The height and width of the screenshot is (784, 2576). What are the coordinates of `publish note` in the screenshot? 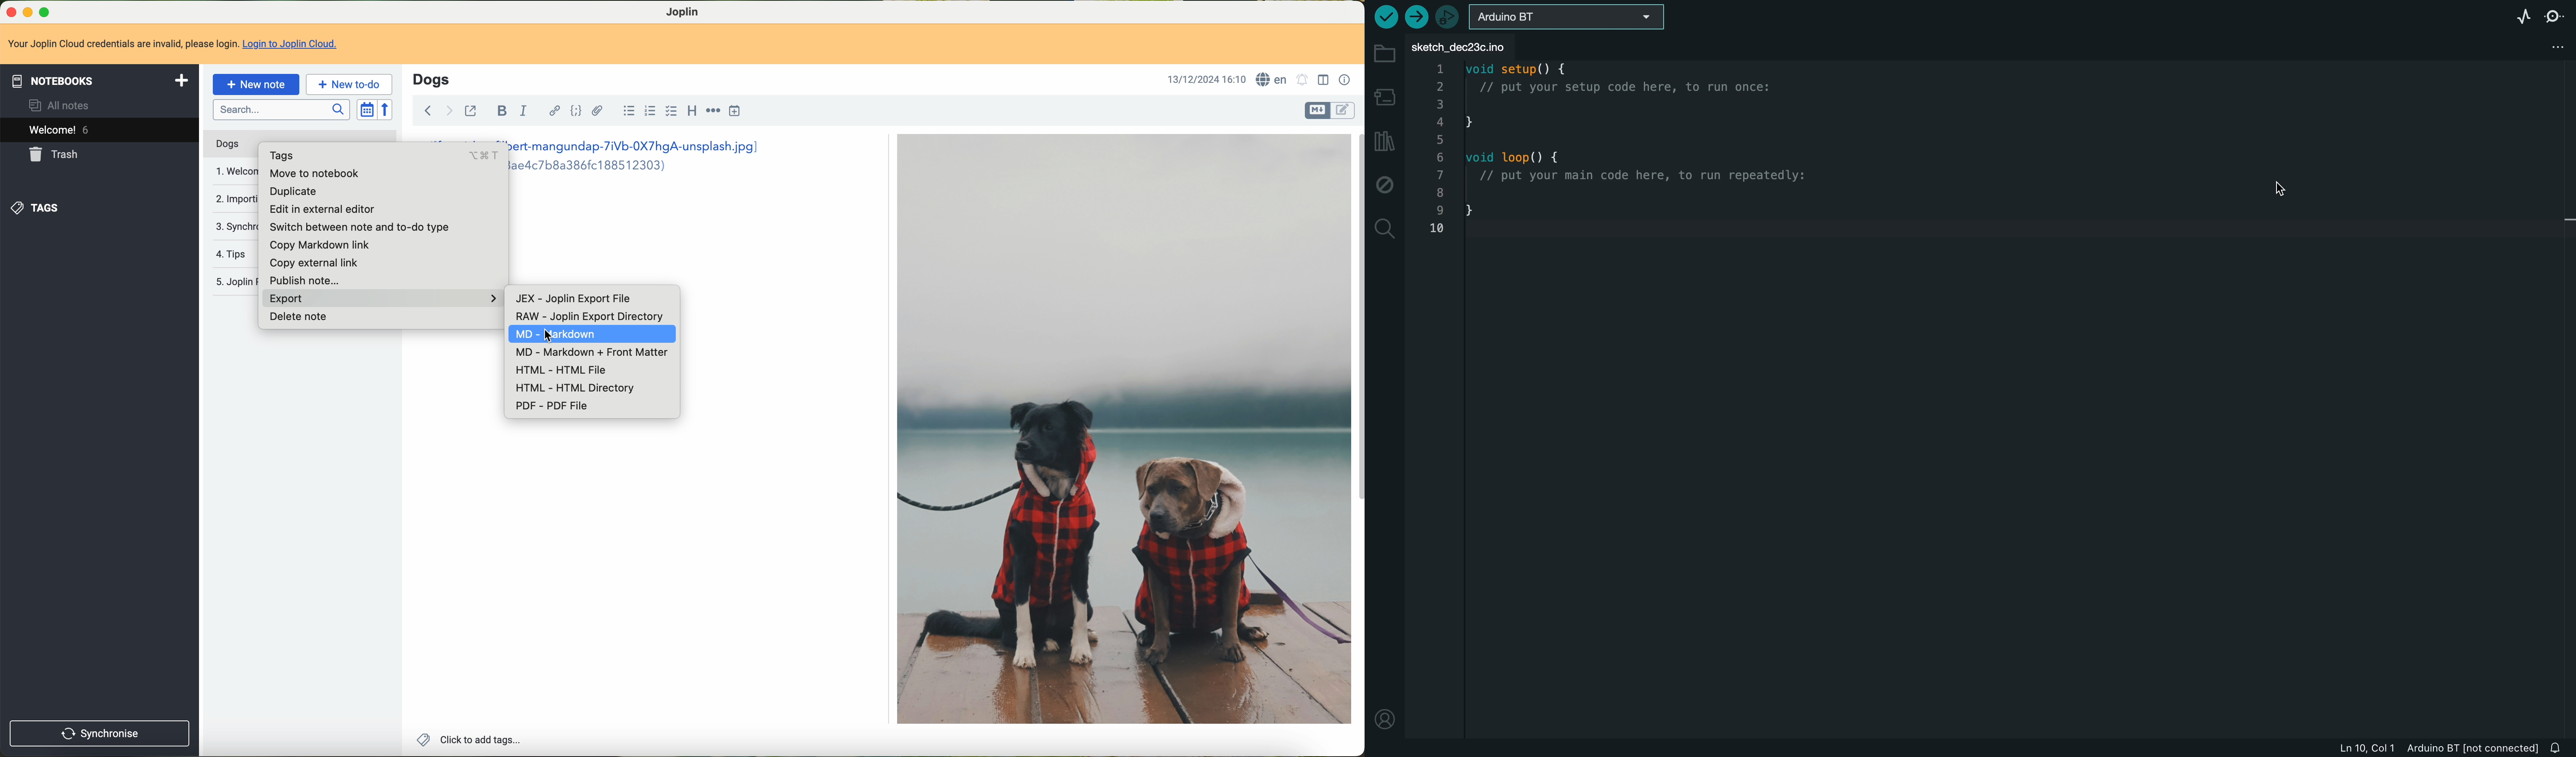 It's located at (308, 278).